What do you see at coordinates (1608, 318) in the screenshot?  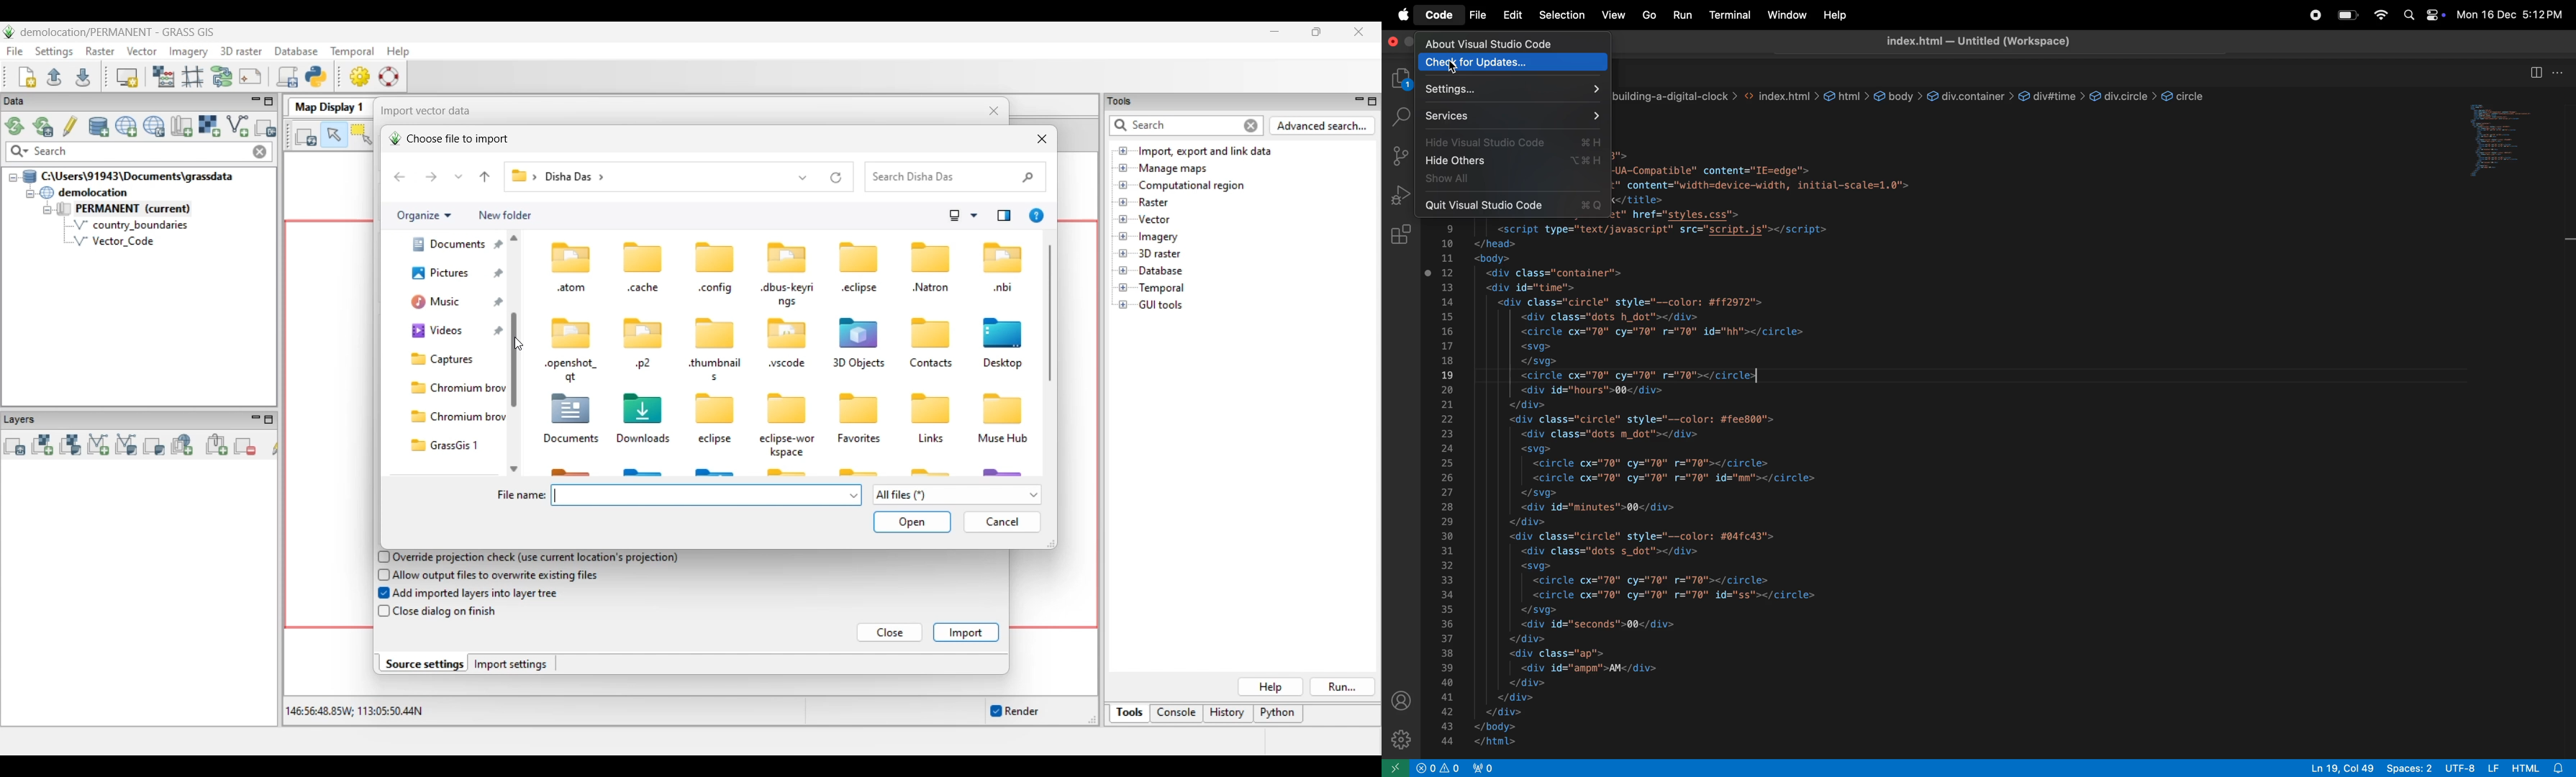 I see `| <div class="dots h_dot"></div>` at bounding box center [1608, 318].